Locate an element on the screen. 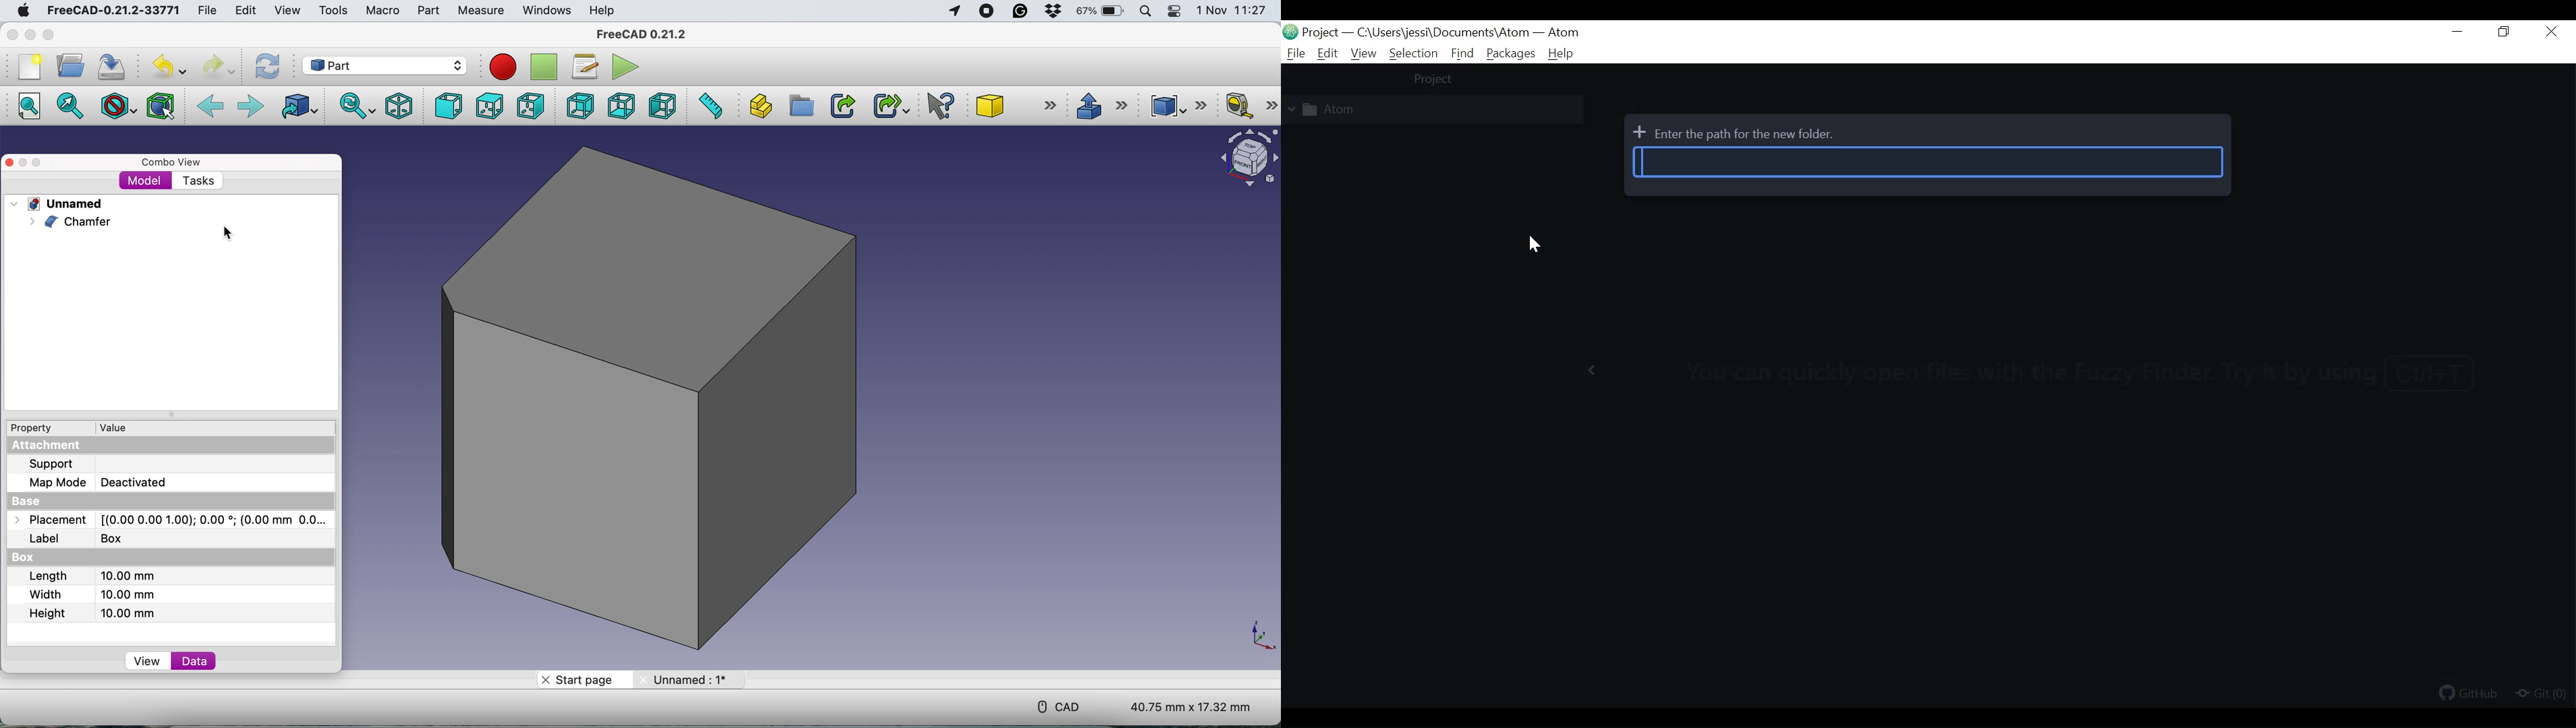  view is located at coordinates (146, 661).